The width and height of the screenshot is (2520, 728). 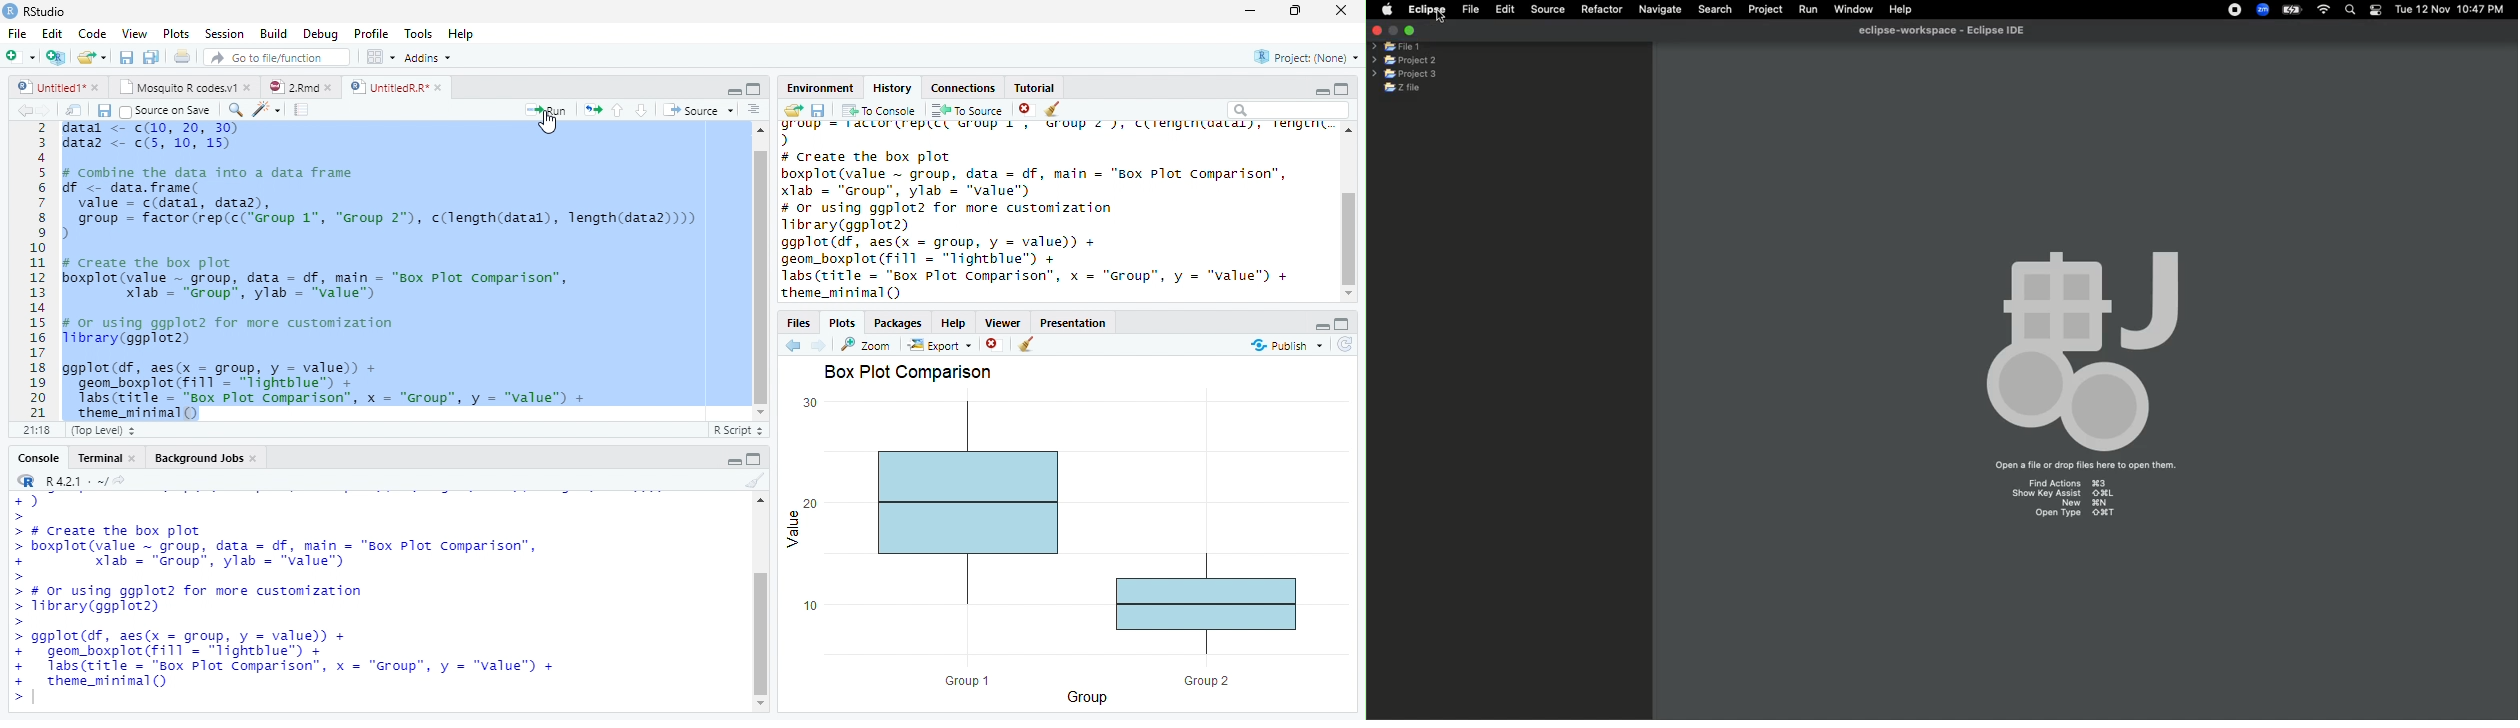 What do you see at coordinates (954, 322) in the screenshot?
I see `Help` at bounding box center [954, 322].